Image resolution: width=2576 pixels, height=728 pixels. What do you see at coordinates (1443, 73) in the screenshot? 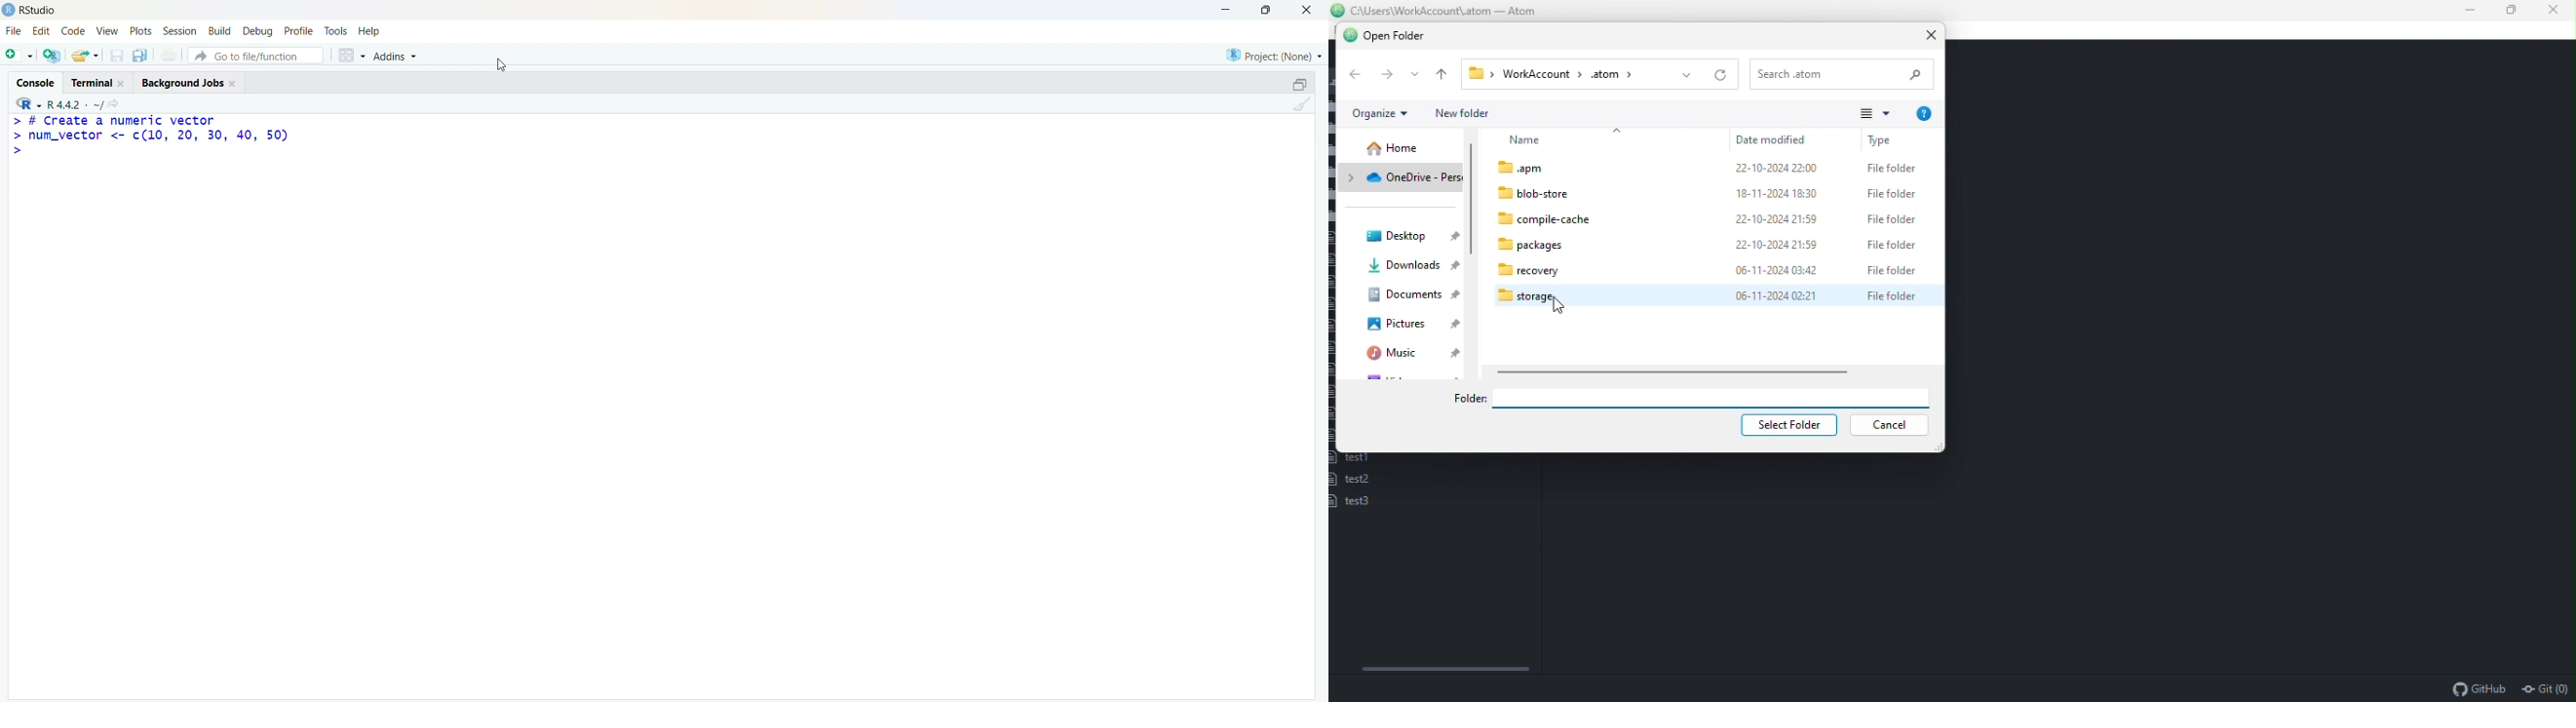
I see `Up one level` at bounding box center [1443, 73].